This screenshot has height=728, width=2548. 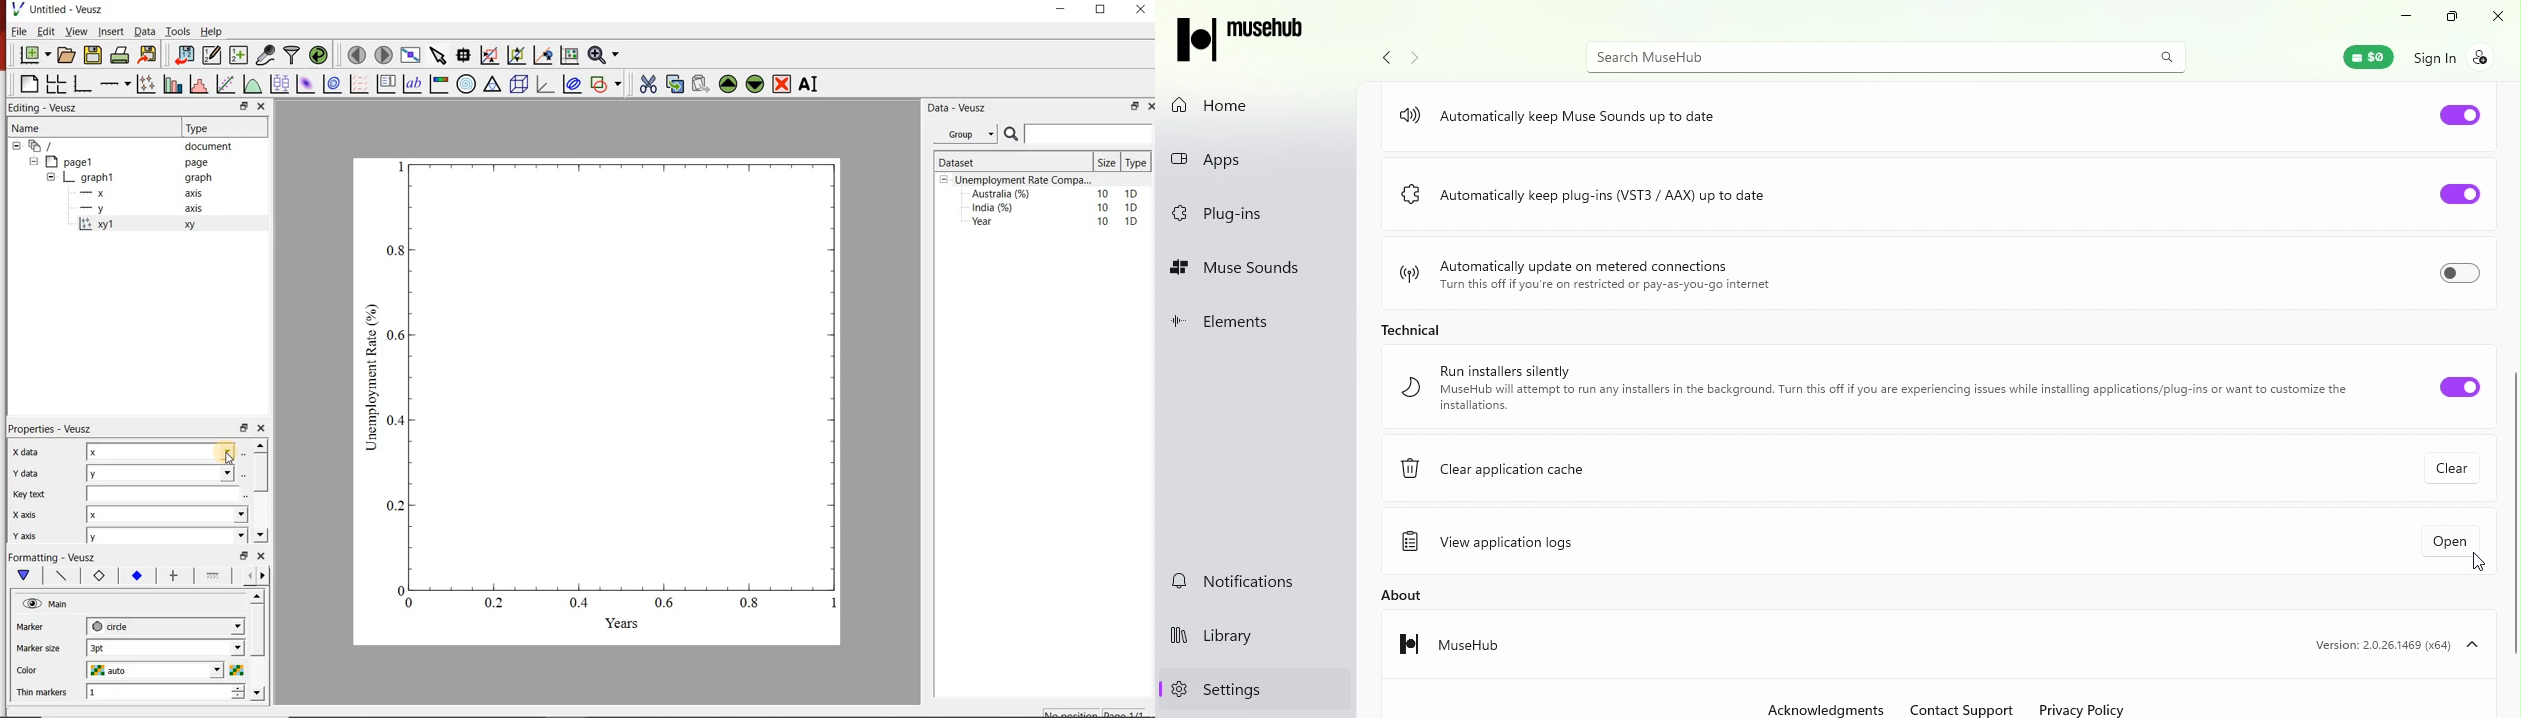 What do you see at coordinates (2459, 115) in the screenshot?
I see `Toggle Automatically keep muse sounds up to date` at bounding box center [2459, 115].